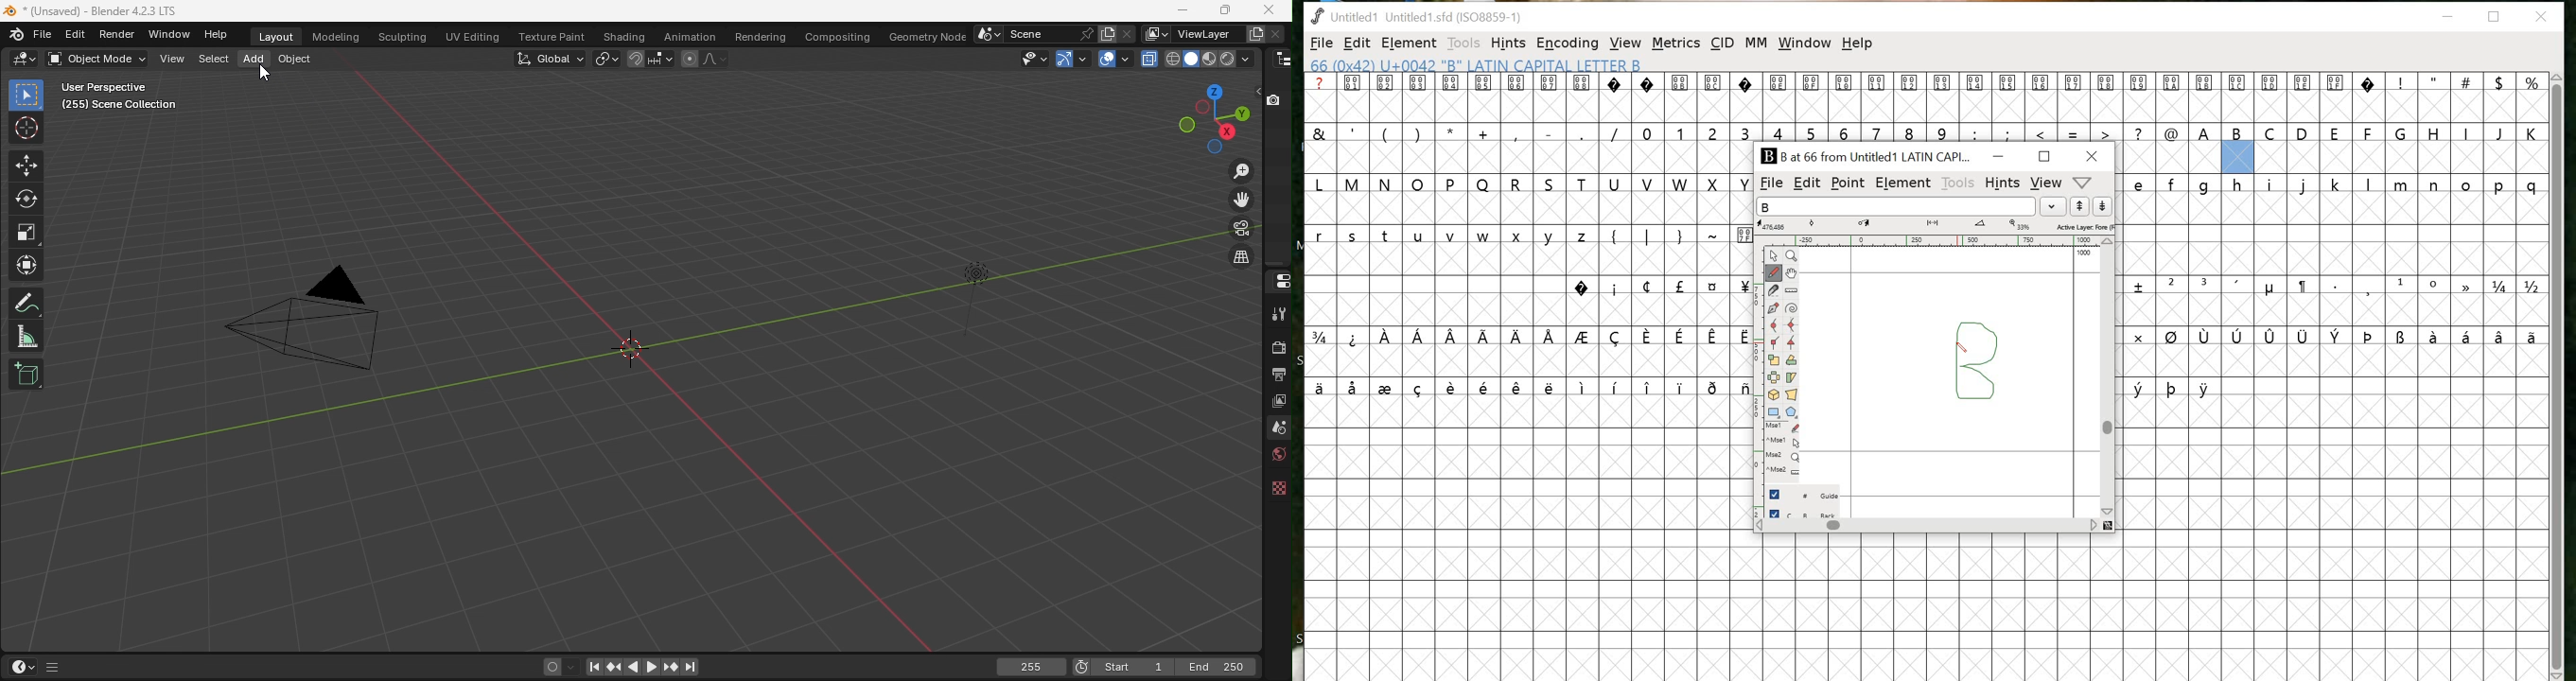 This screenshot has width=2576, height=700. I want to click on Transform, so click(26, 267).